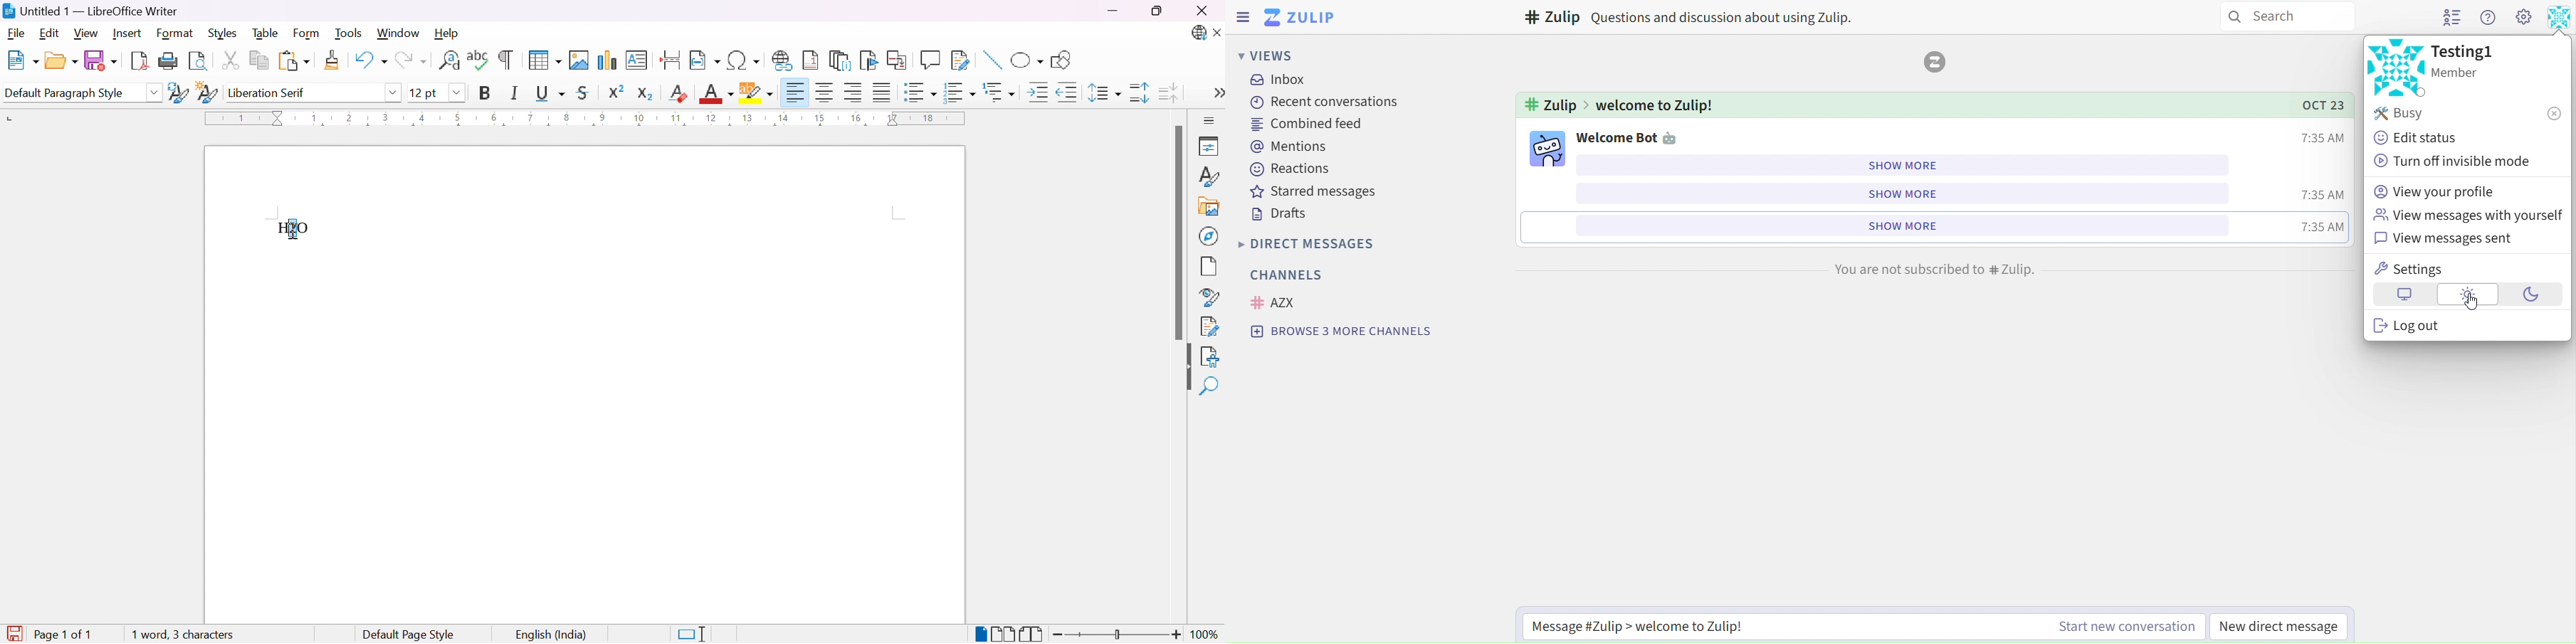 The image size is (2576, 644). What do you see at coordinates (351, 34) in the screenshot?
I see `Tools` at bounding box center [351, 34].